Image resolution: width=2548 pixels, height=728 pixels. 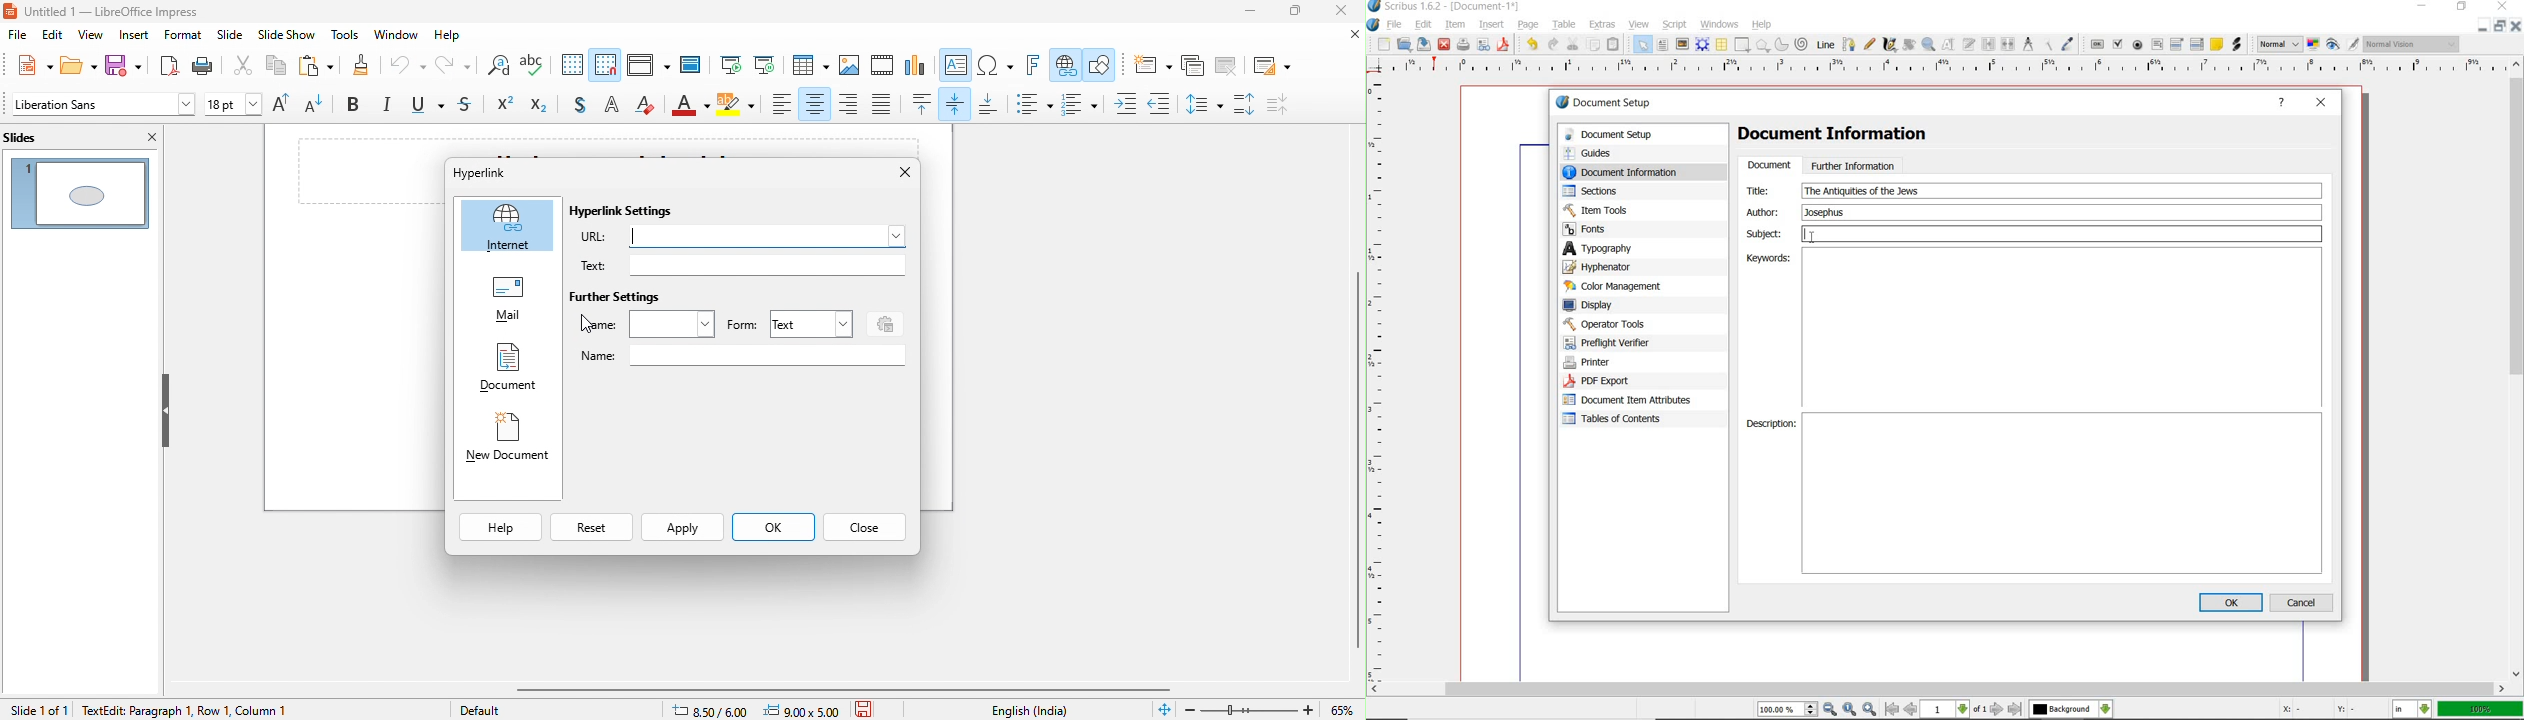 What do you see at coordinates (2119, 43) in the screenshot?
I see `pdf check box` at bounding box center [2119, 43].